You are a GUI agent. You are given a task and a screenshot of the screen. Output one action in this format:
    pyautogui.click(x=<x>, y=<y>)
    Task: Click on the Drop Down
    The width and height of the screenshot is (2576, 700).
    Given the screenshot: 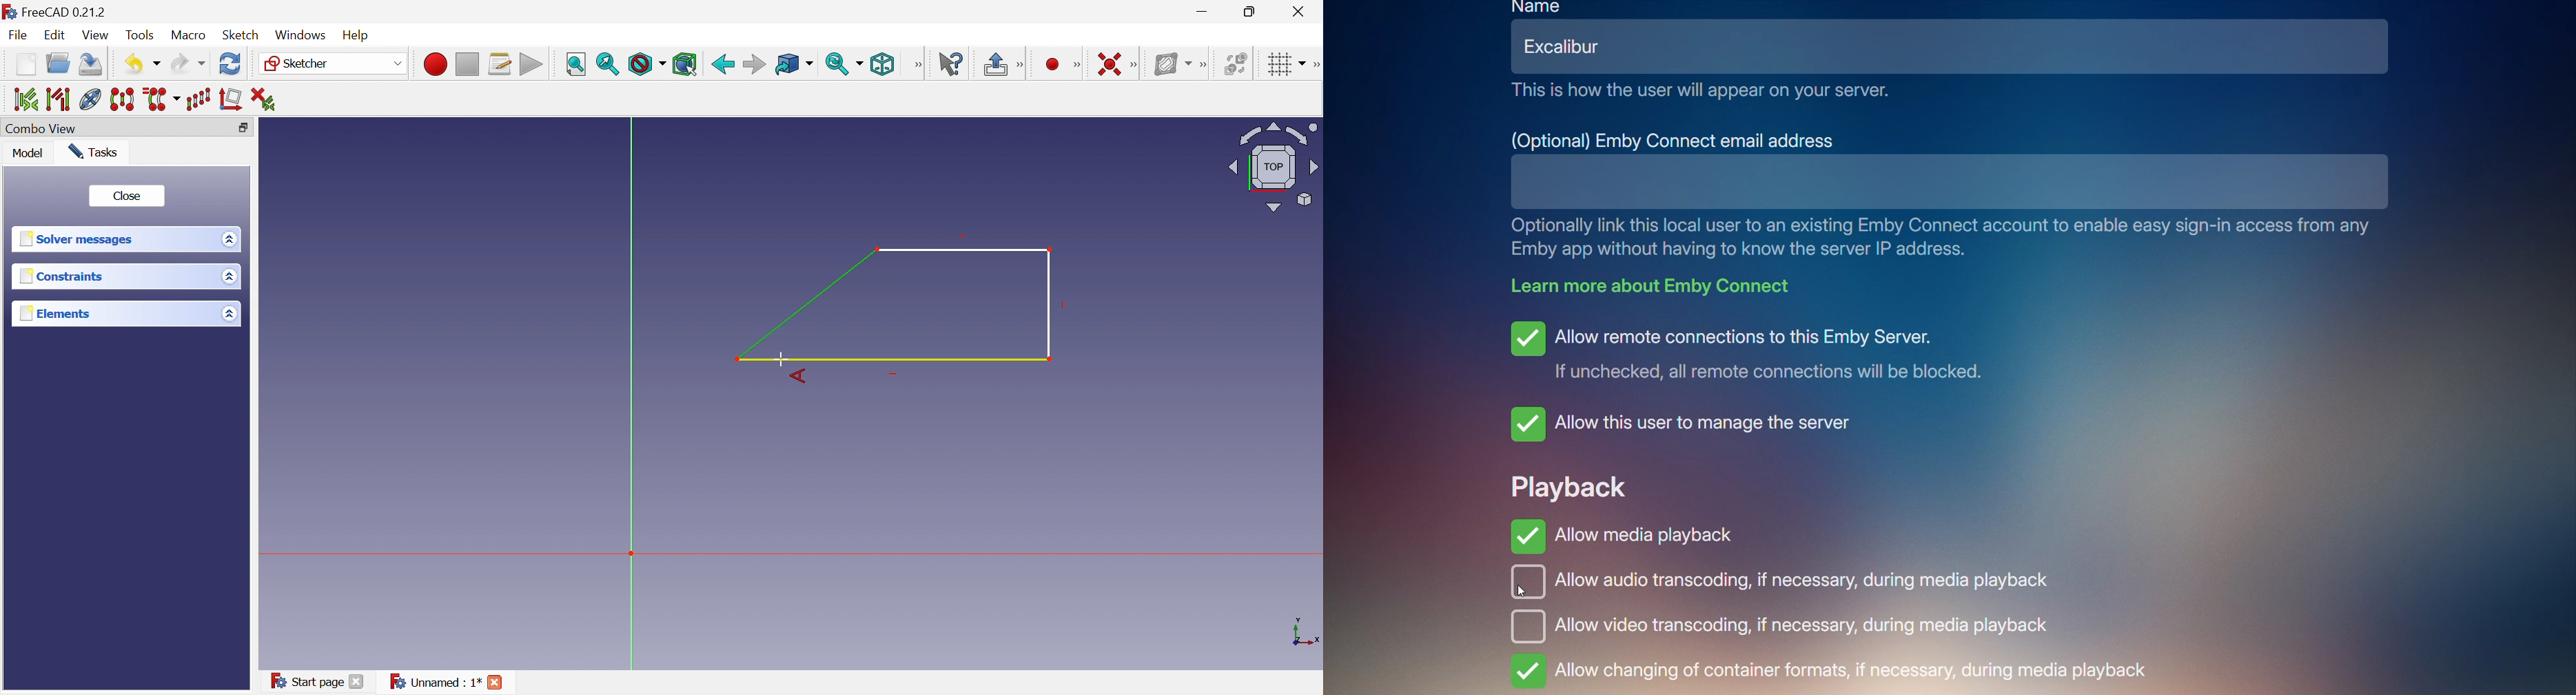 What is the action you would take?
    pyautogui.click(x=158, y=64)
    